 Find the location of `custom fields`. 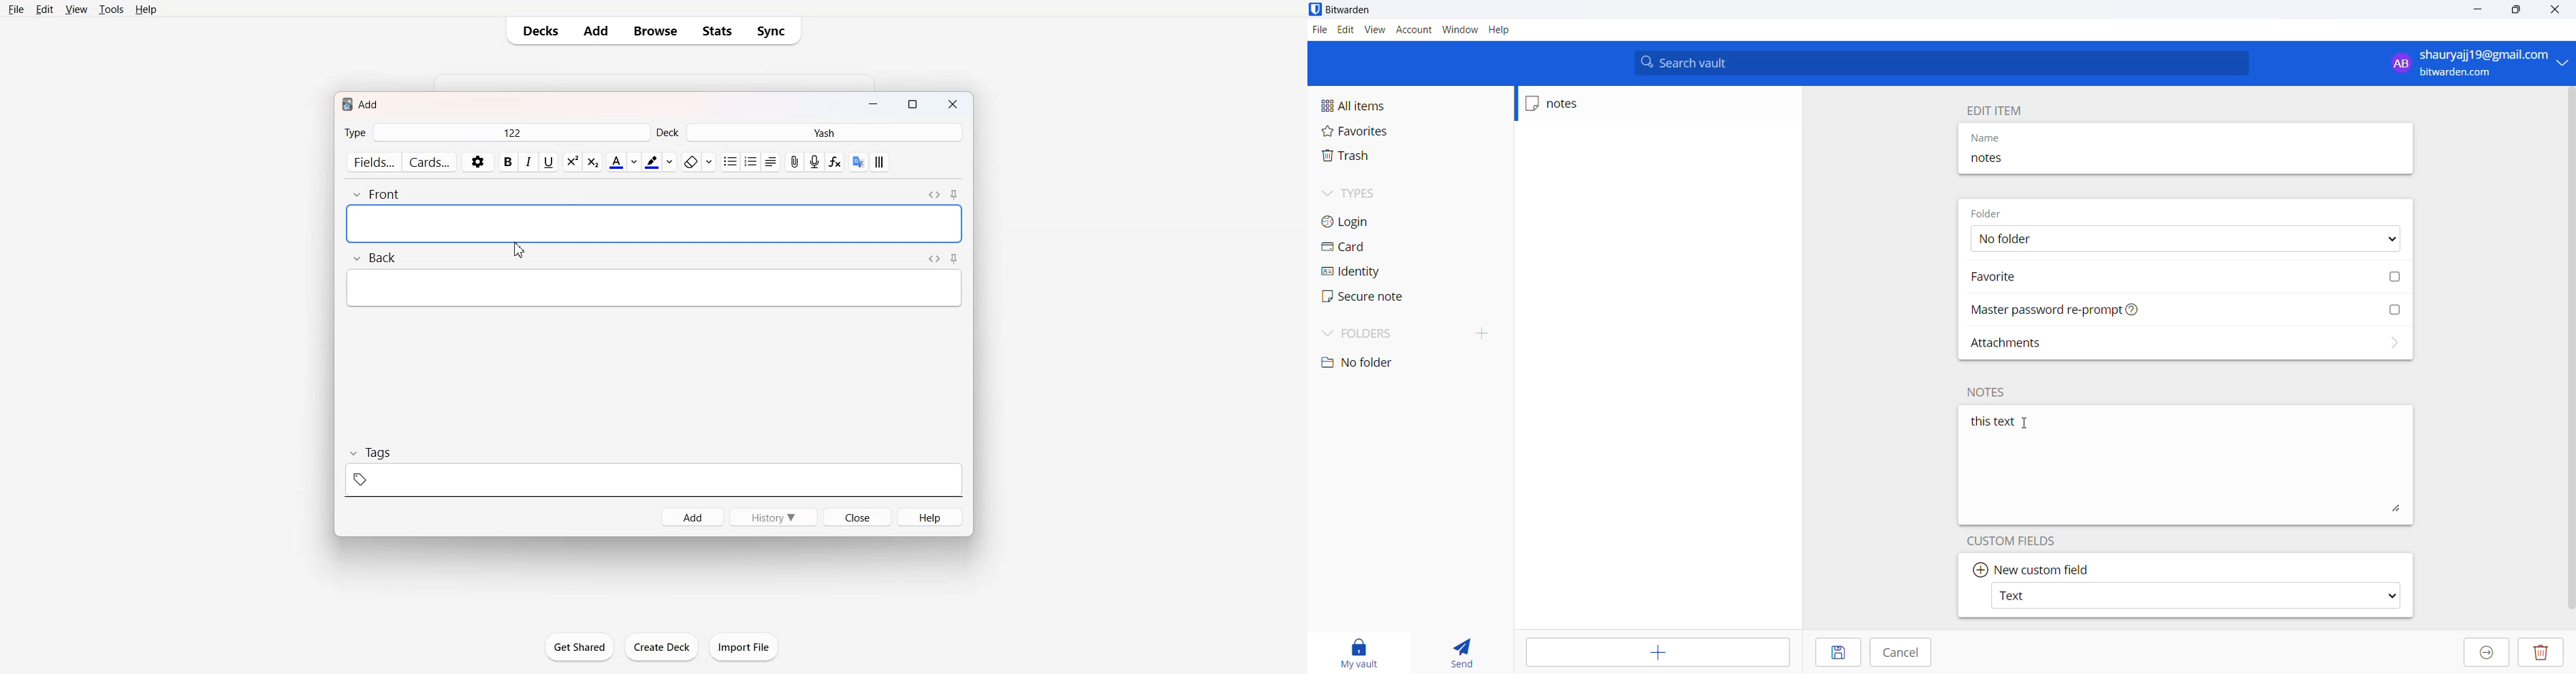

custom fields is located at coordinates (2016, 541).